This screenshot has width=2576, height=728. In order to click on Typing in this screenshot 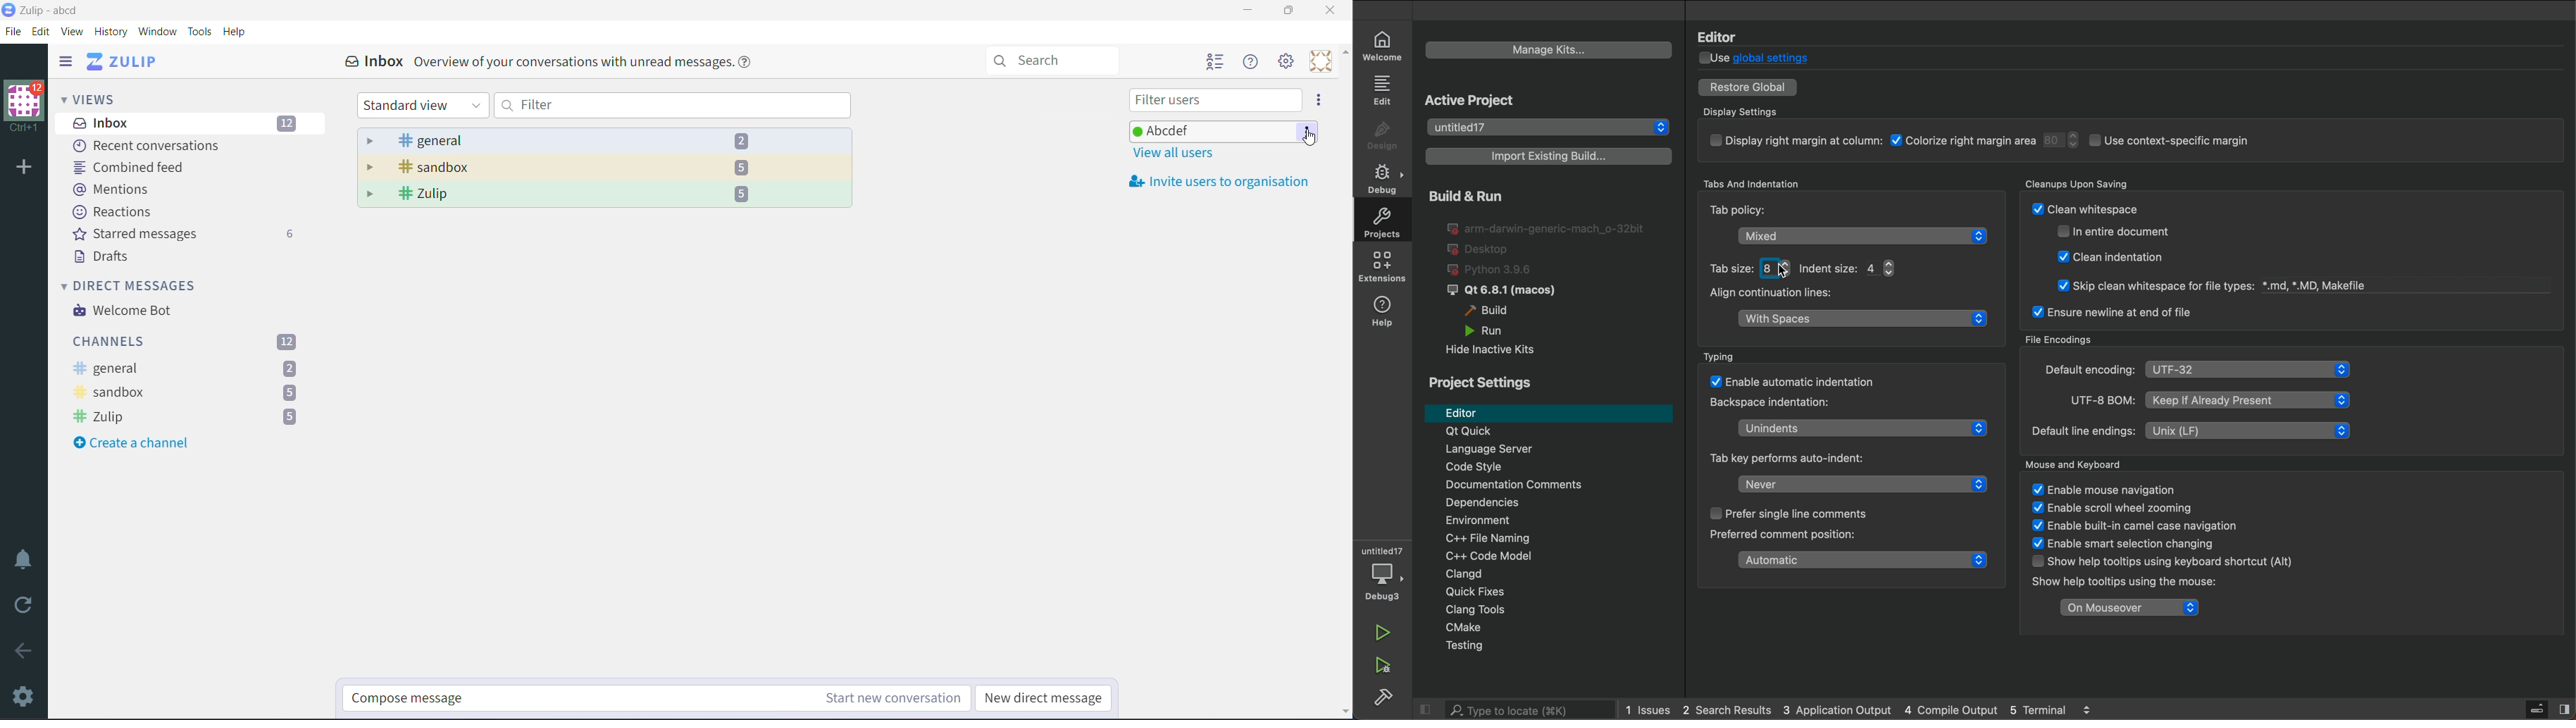, I will do `click(1761, 353)`.